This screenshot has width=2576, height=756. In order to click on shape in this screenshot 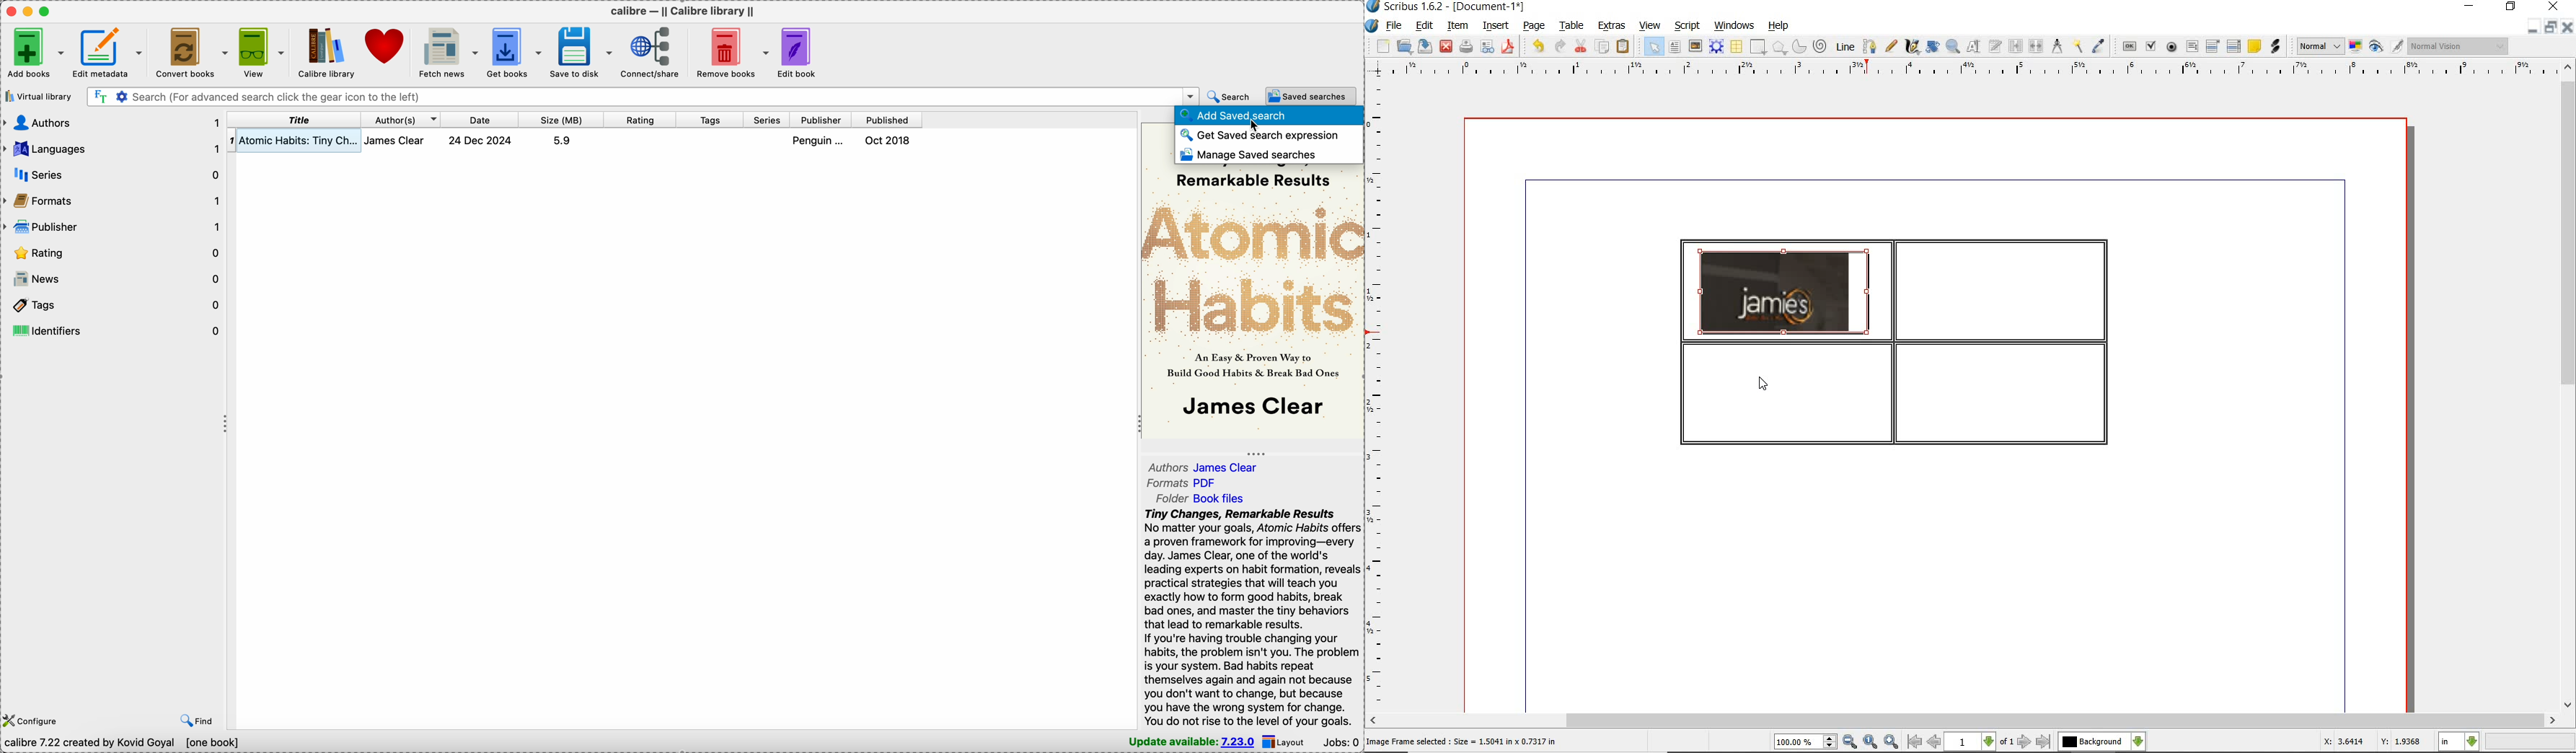, I will do `click(1757, 48)`.